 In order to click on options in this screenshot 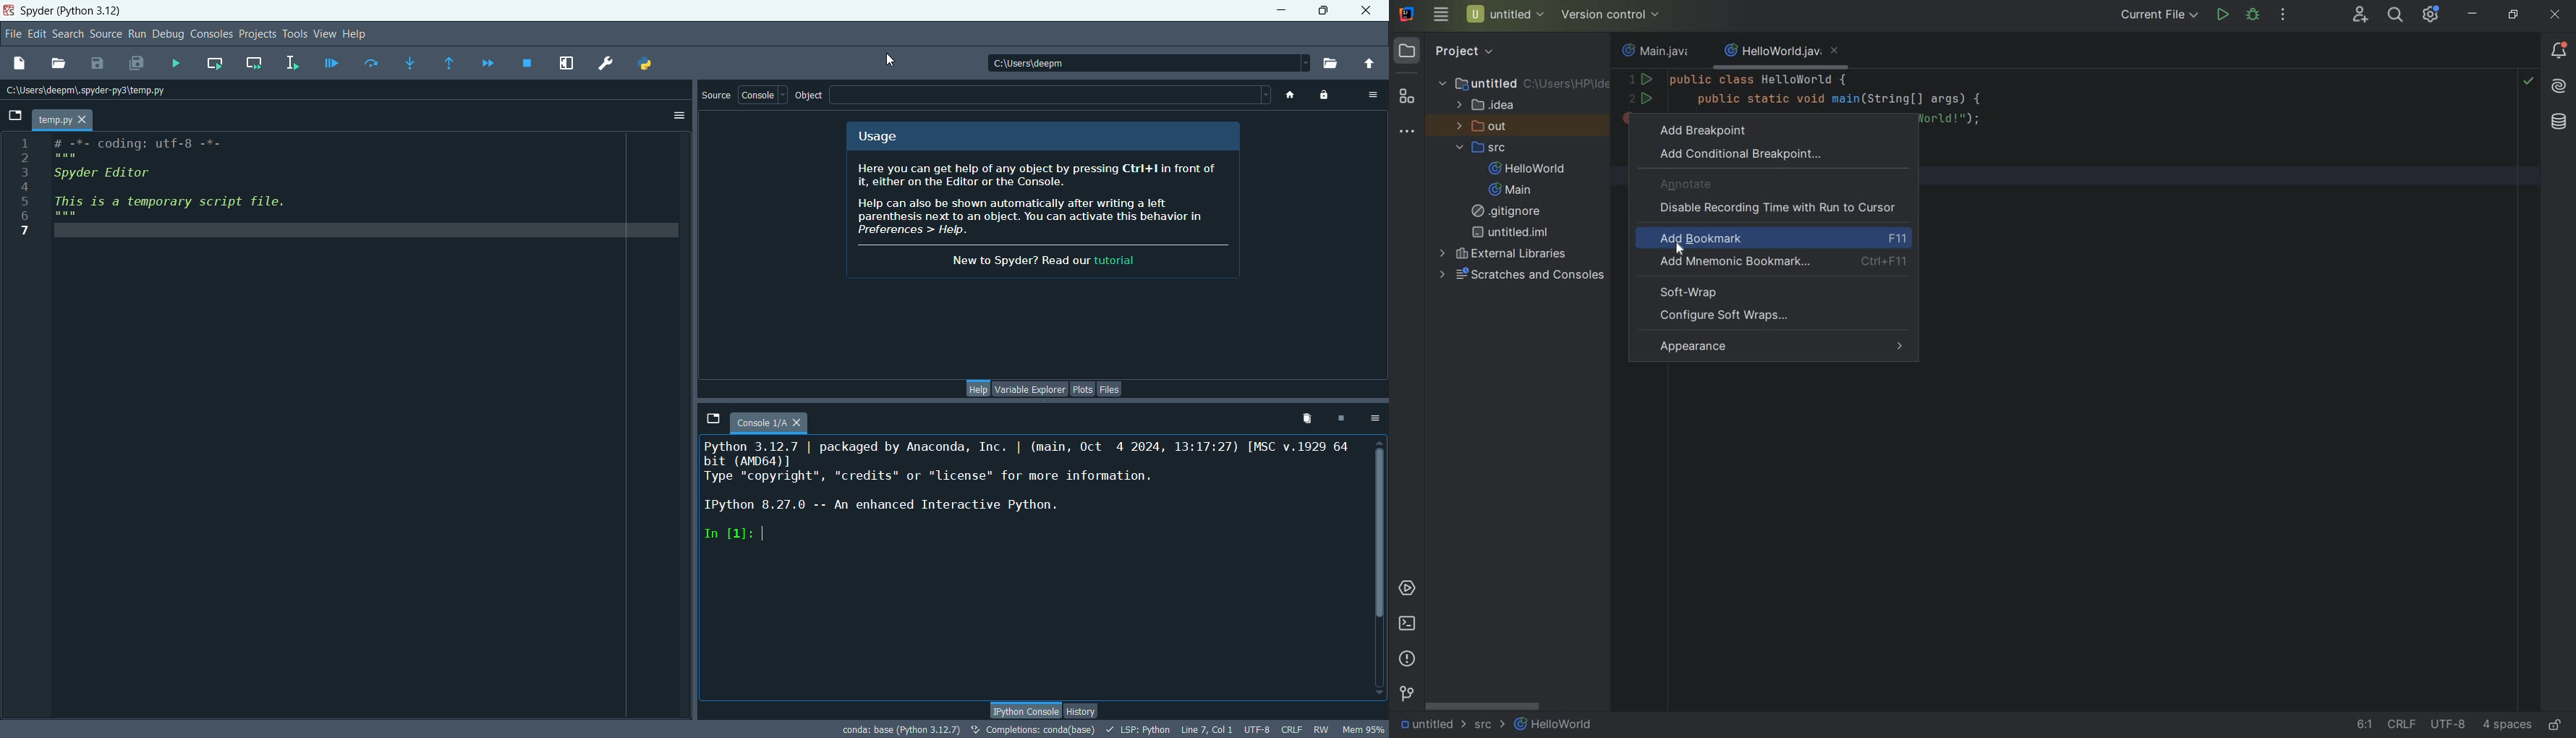, I will do `click(1371, 95)`.